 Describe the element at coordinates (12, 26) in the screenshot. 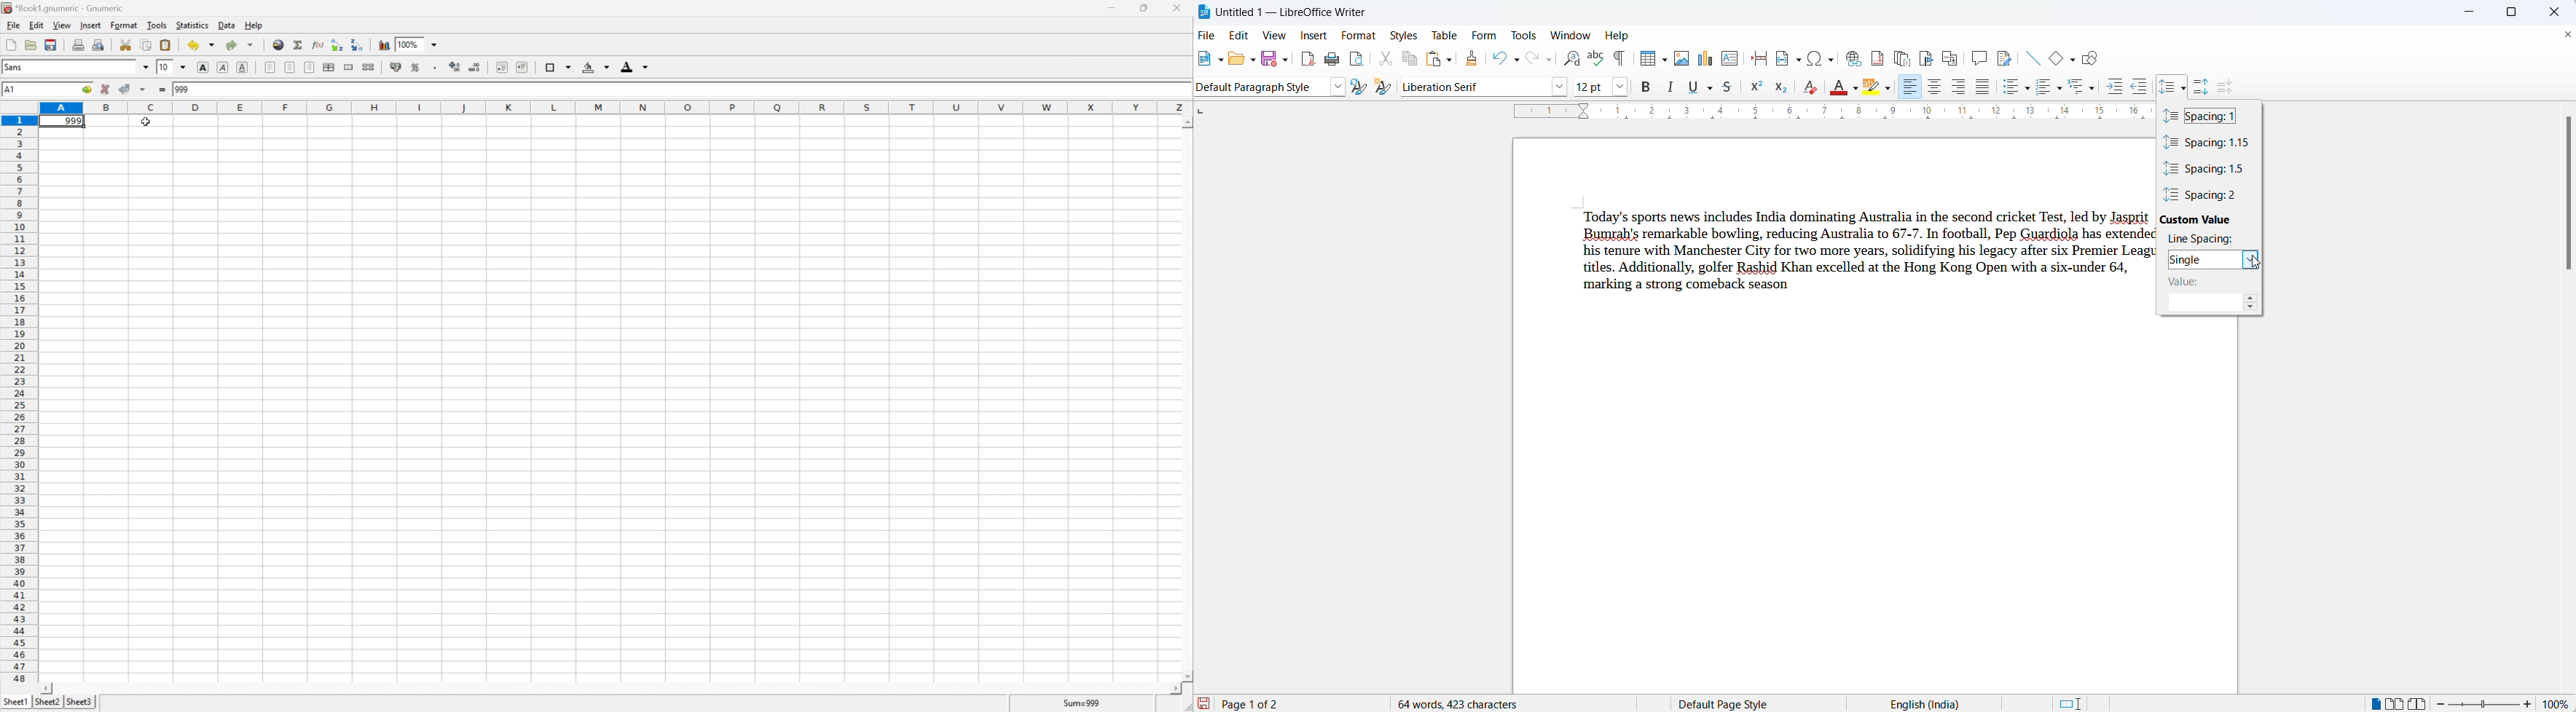

I see `file` at that location.